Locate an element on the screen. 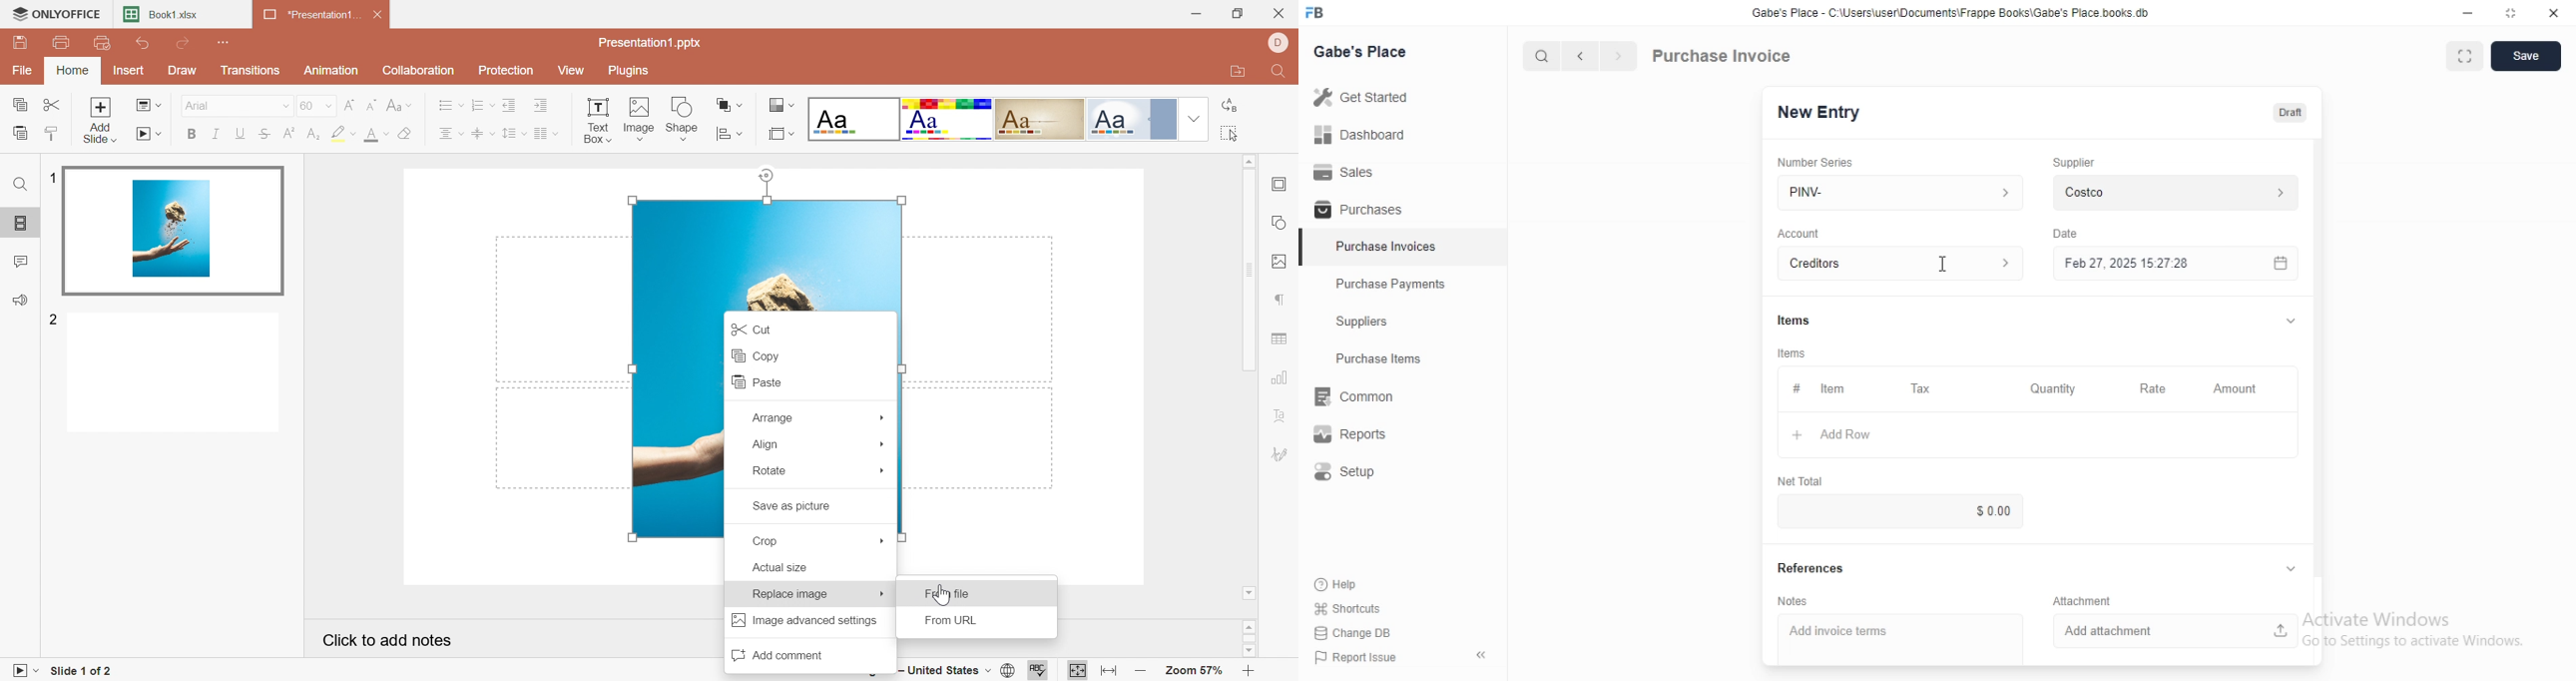 The image size is (2576, 700). From URL is located at coordinates (956, 621).